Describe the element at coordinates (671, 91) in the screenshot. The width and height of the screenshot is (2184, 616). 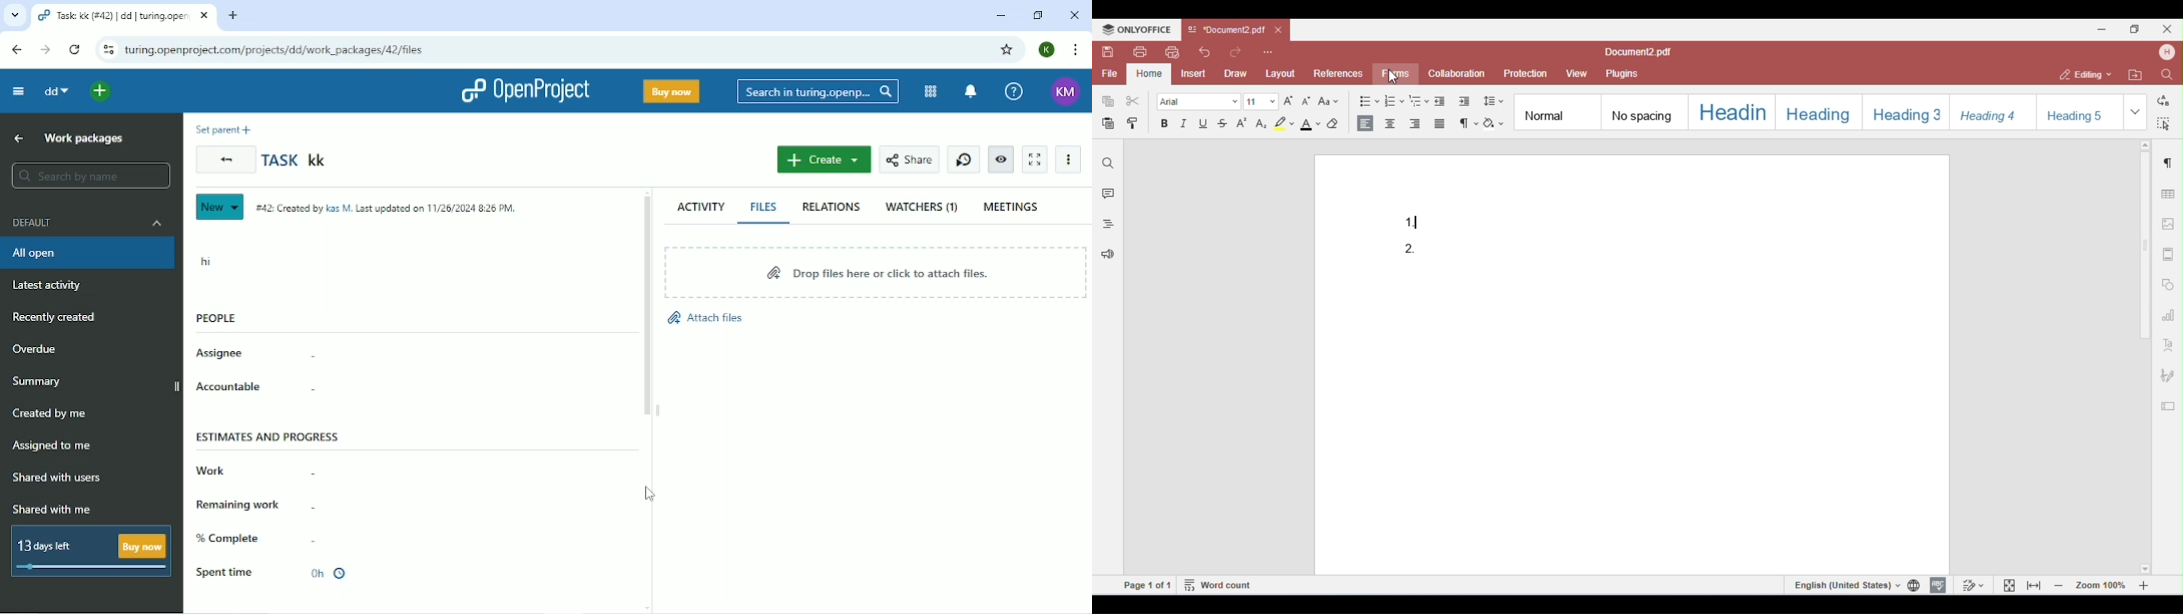
I see `Buy now` at that location.